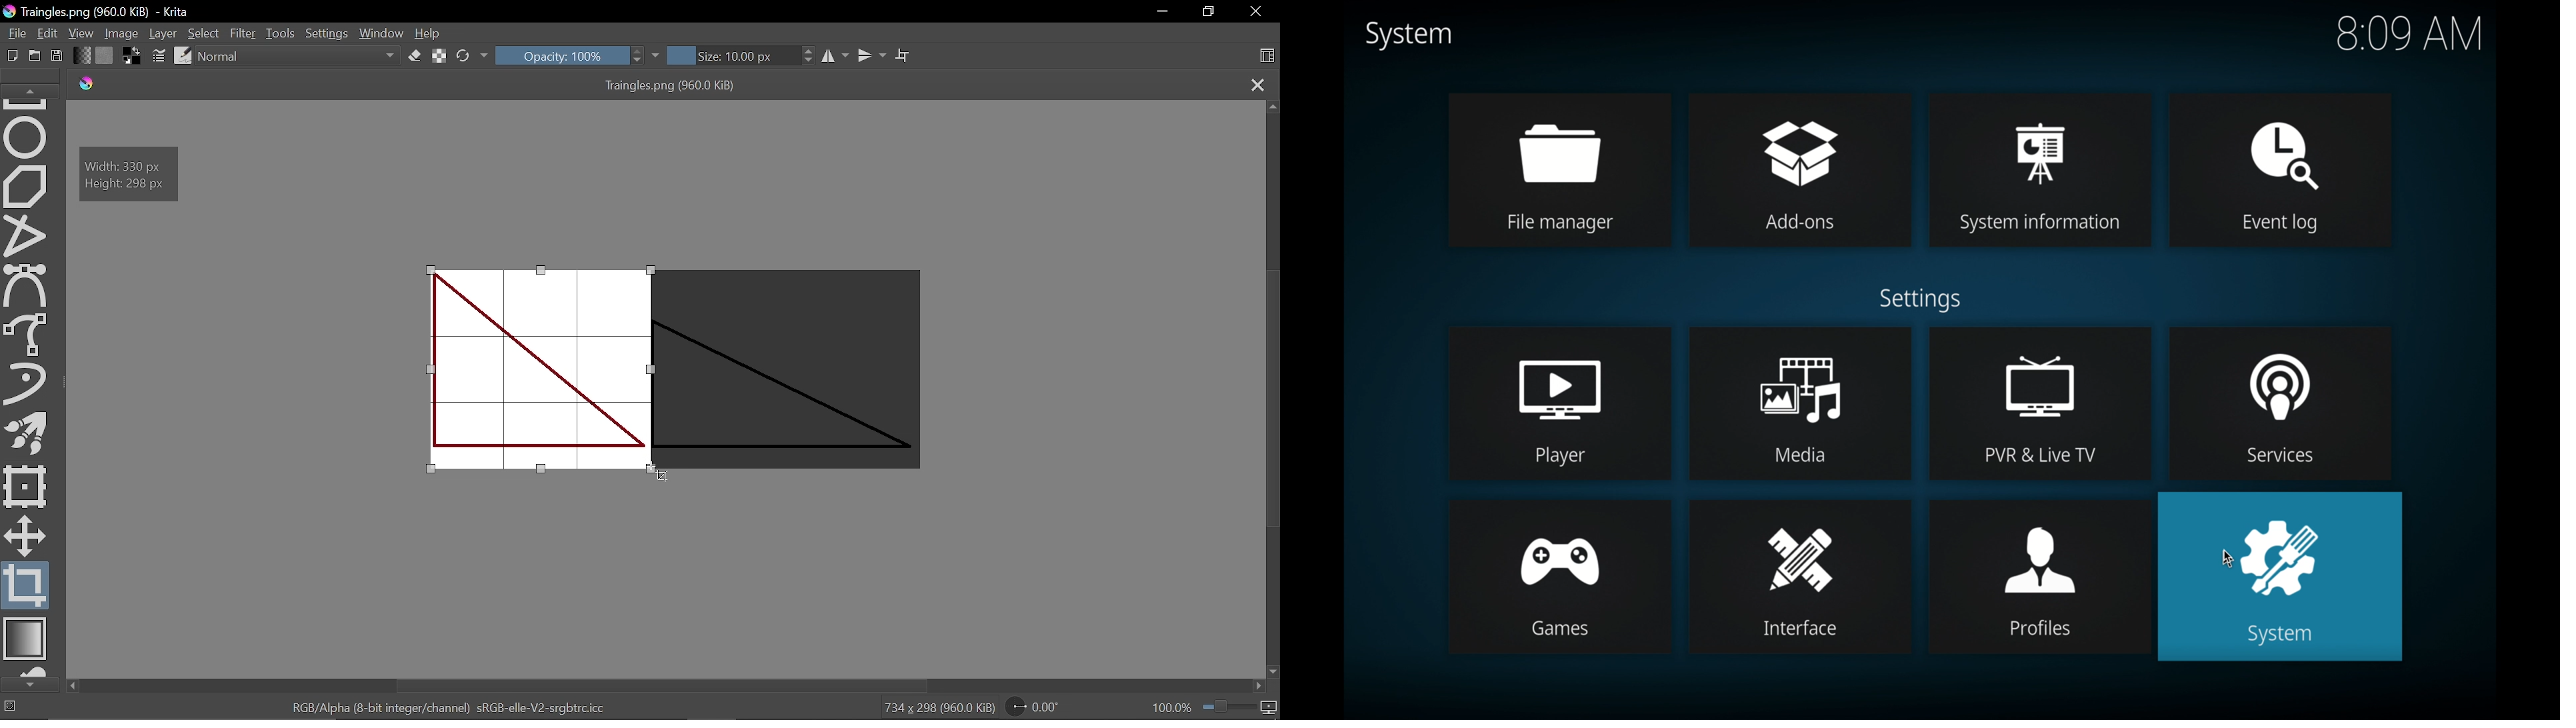 The height and width of the screenshot is (728, 2576). Describe the element at coordinates (133, 55) in the screenshot. I see `Foreground color` at that location.